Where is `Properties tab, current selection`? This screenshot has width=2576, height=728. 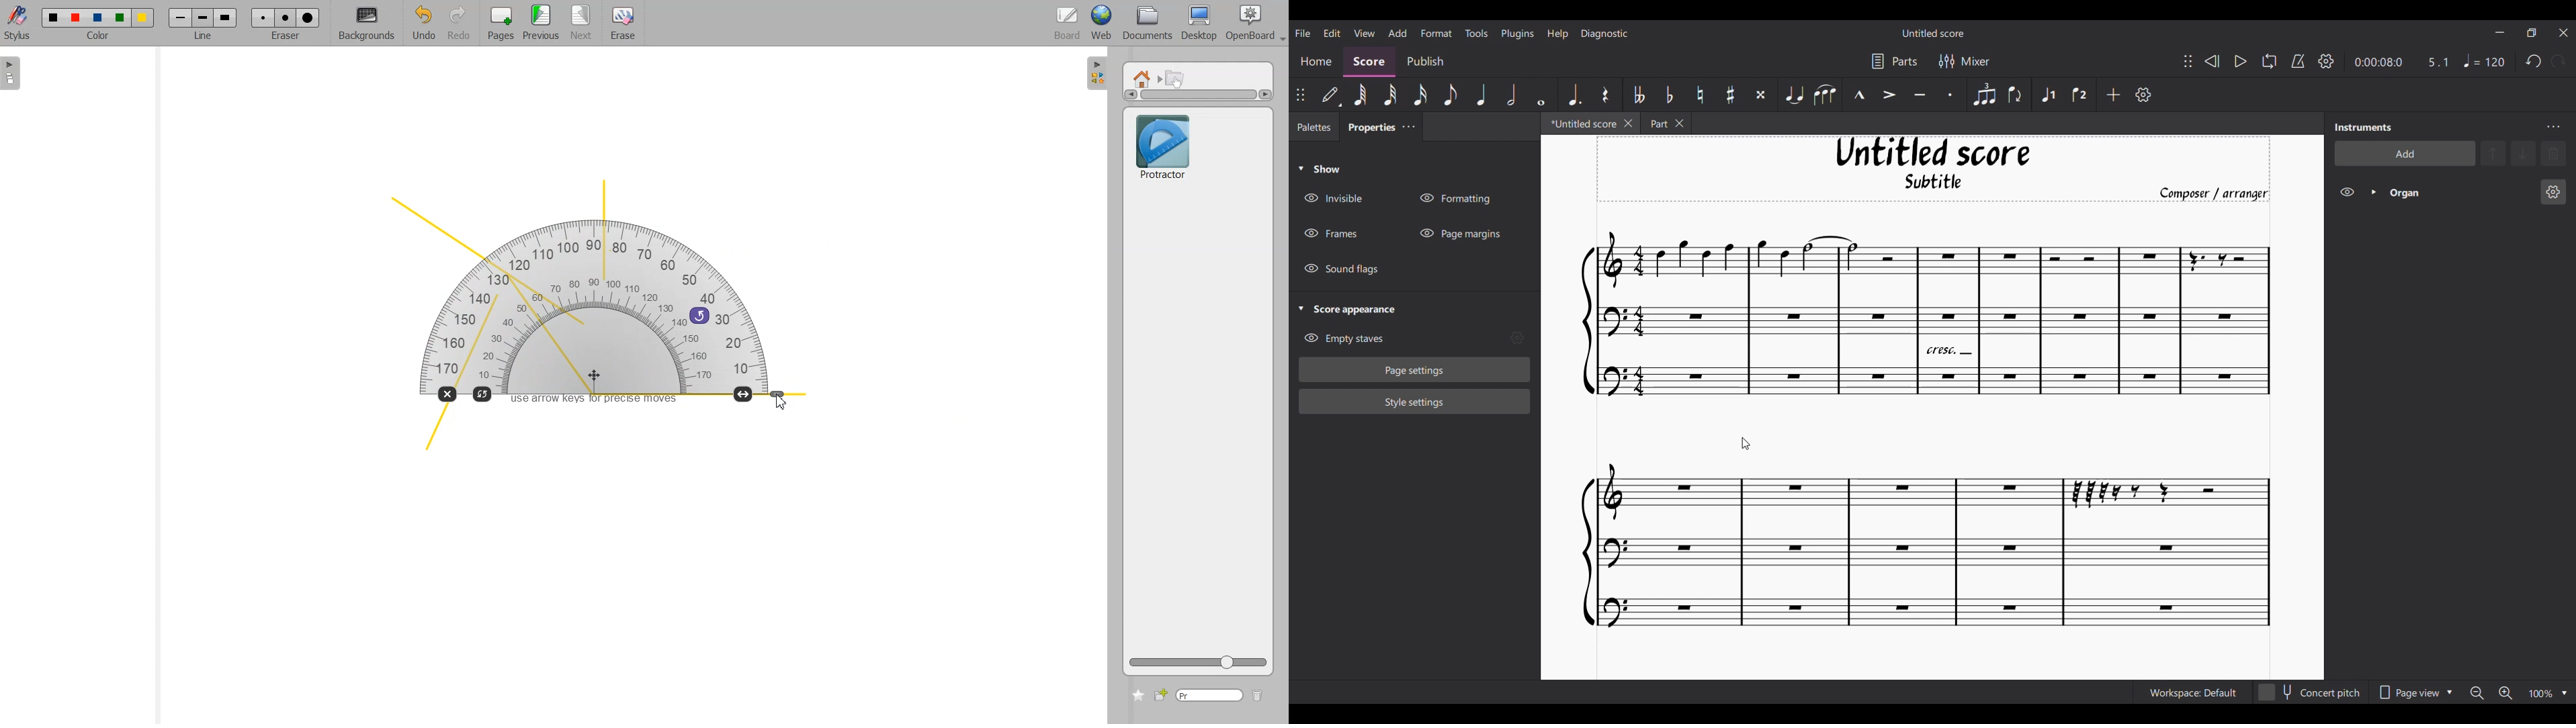
Properties tab, current selection is located at coordinates (1368, 129).